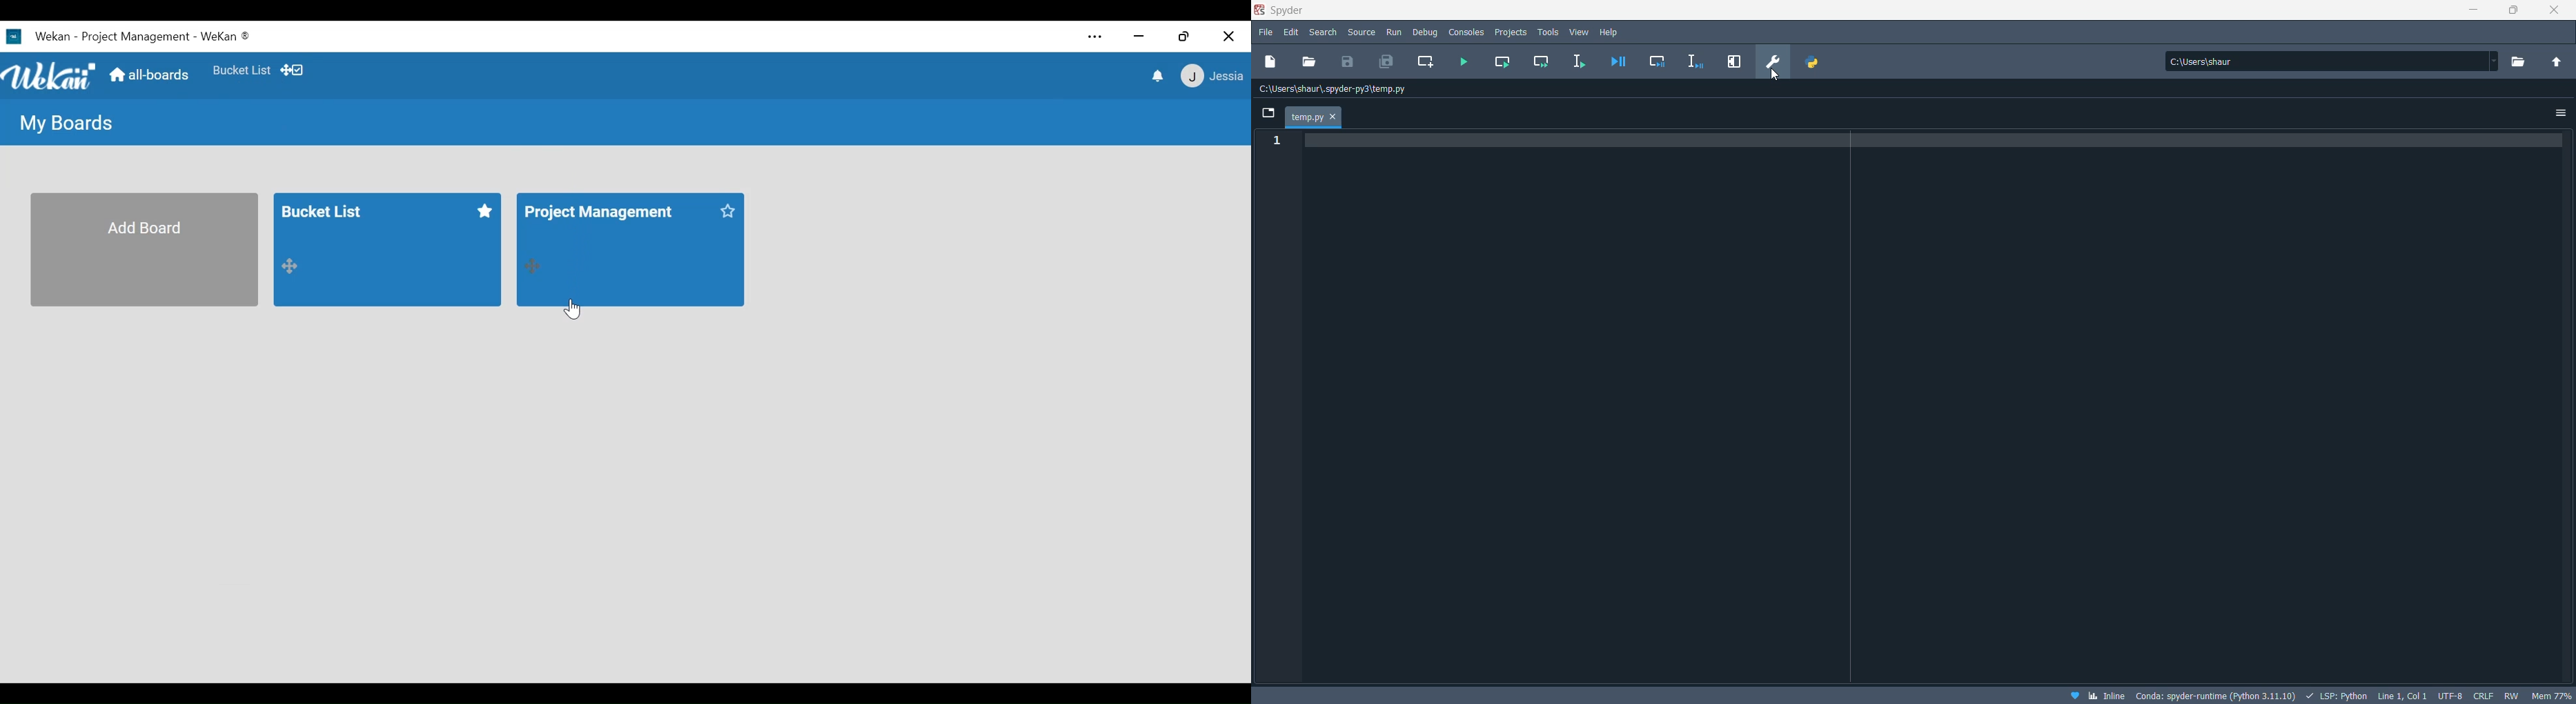 The width and height of the screenshot is (2576, 728). I want to click on save files, so click(1350, 61).